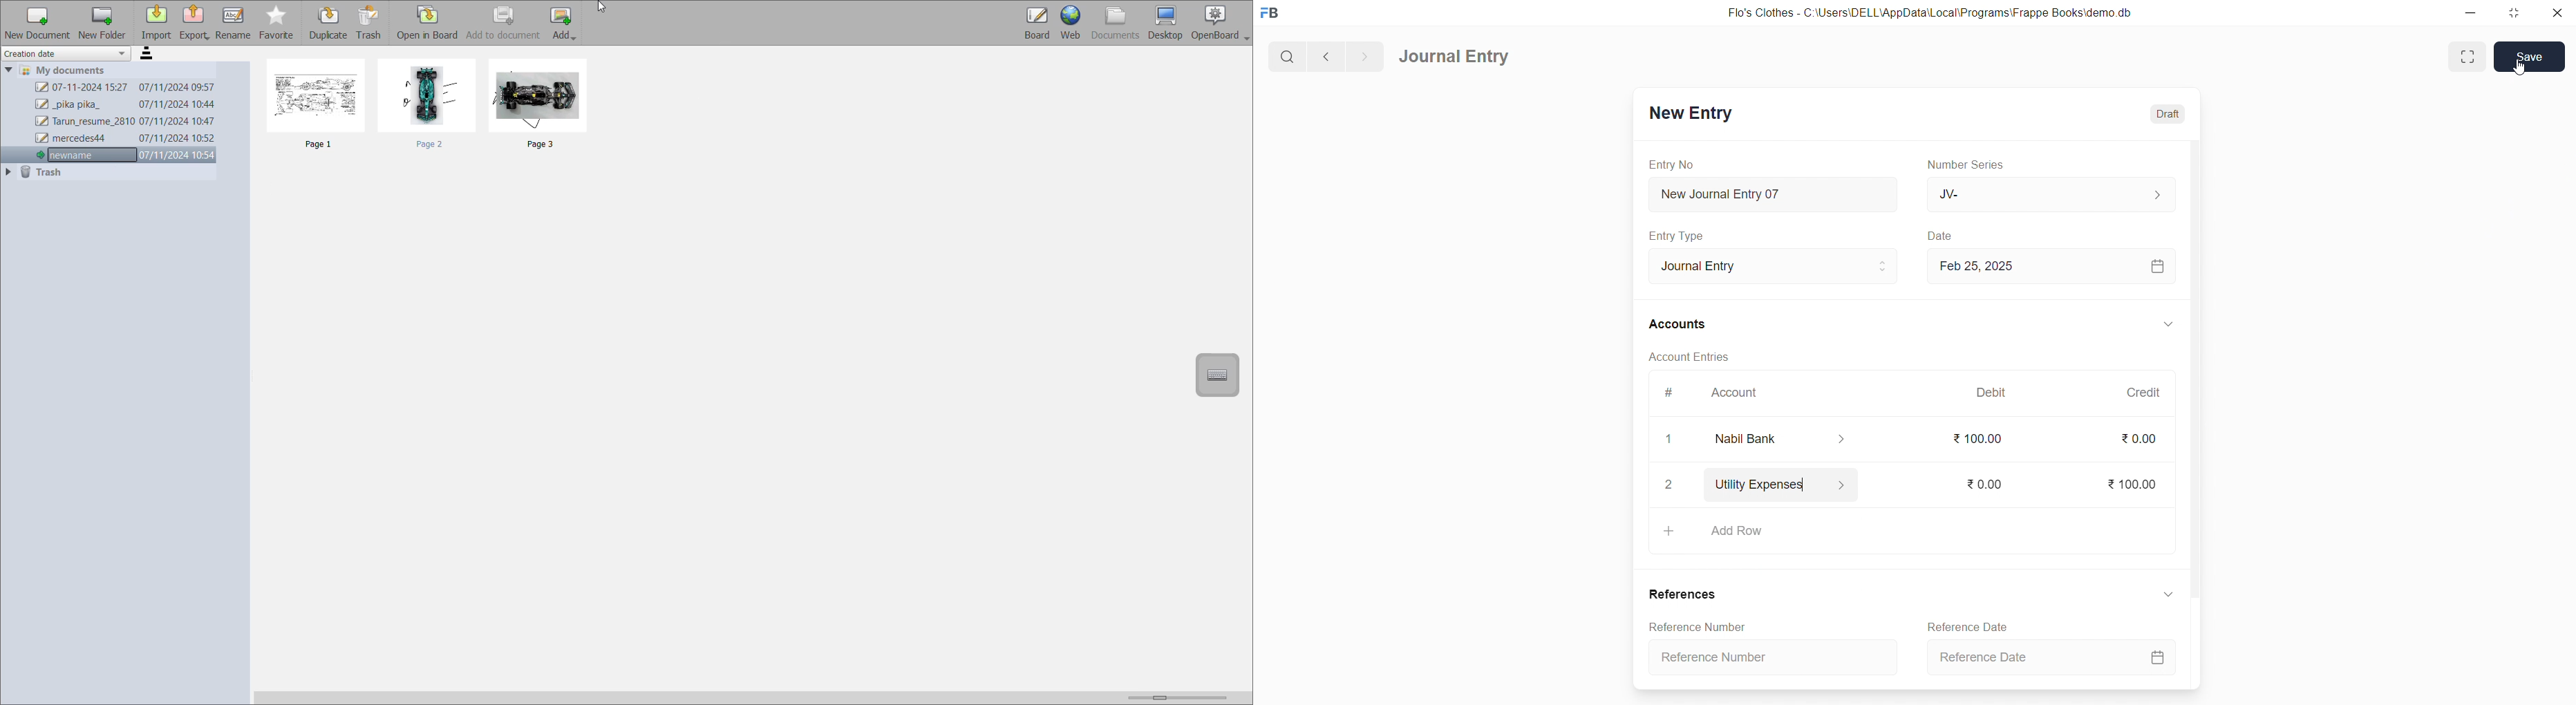 This screenshot has width=2576, height=728. Describe the element at coordinates (1792, 439) in the screenshot. I see `Account` at that location.